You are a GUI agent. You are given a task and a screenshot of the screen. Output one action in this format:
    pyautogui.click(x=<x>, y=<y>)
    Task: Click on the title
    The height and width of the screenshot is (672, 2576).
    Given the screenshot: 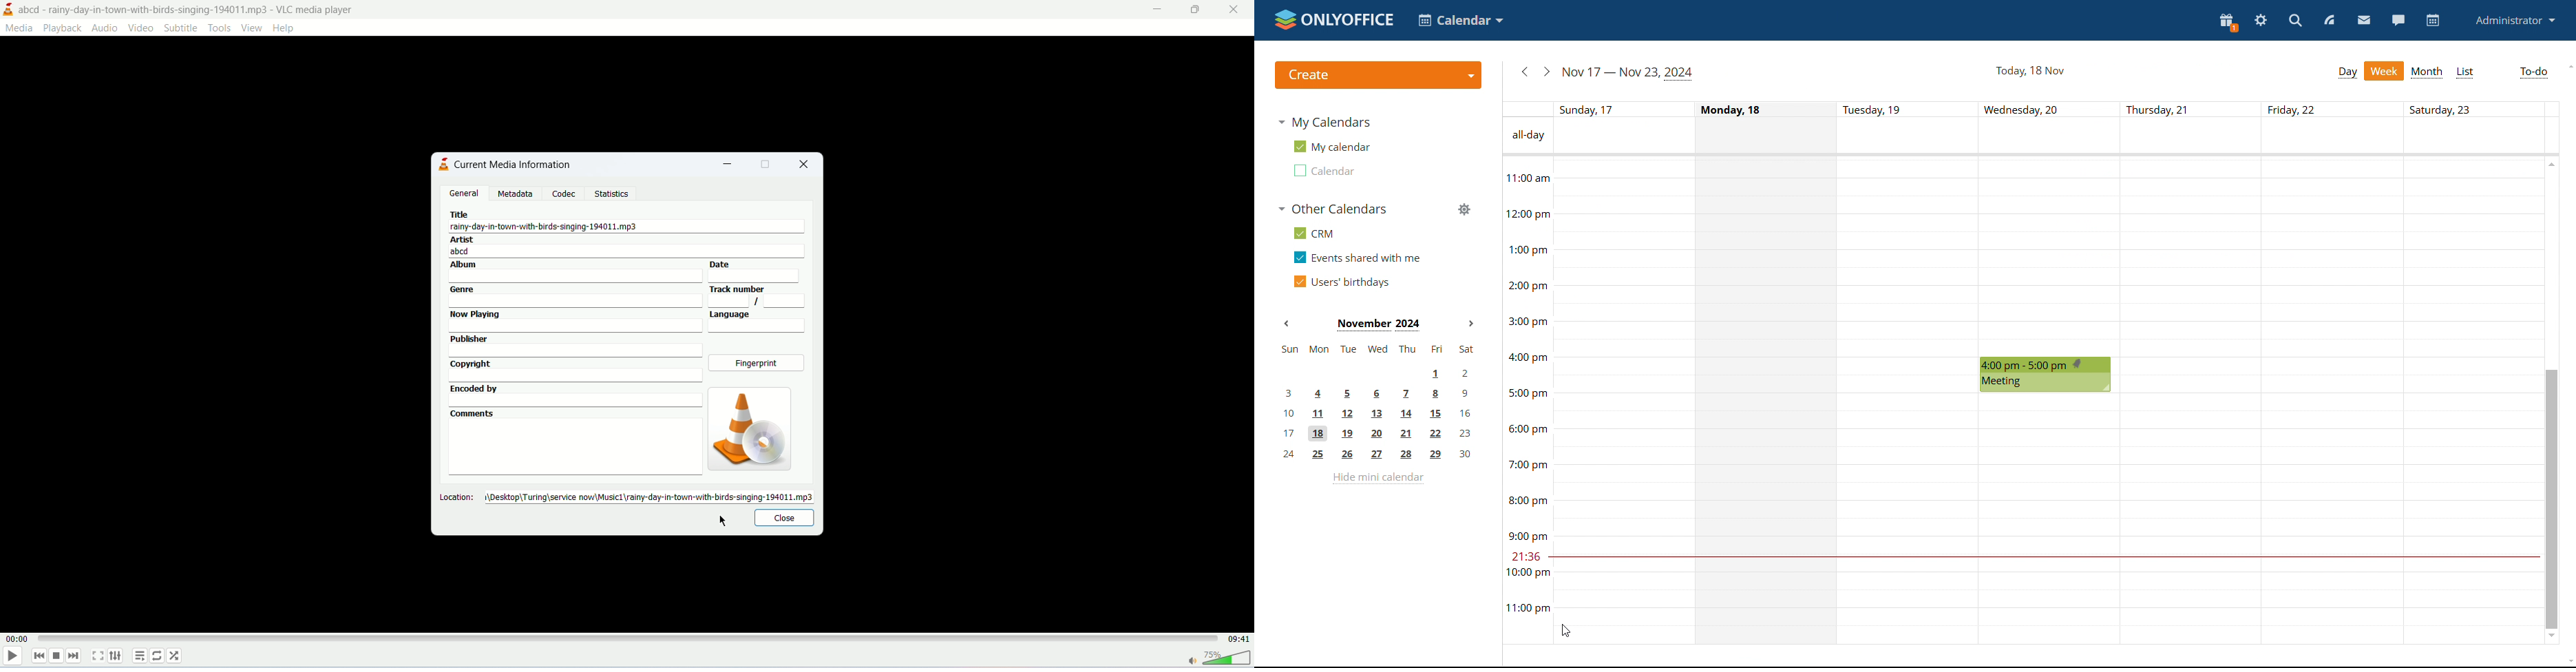 What is the action you would take?
    pyautogui.click(x=188, y=10)
    